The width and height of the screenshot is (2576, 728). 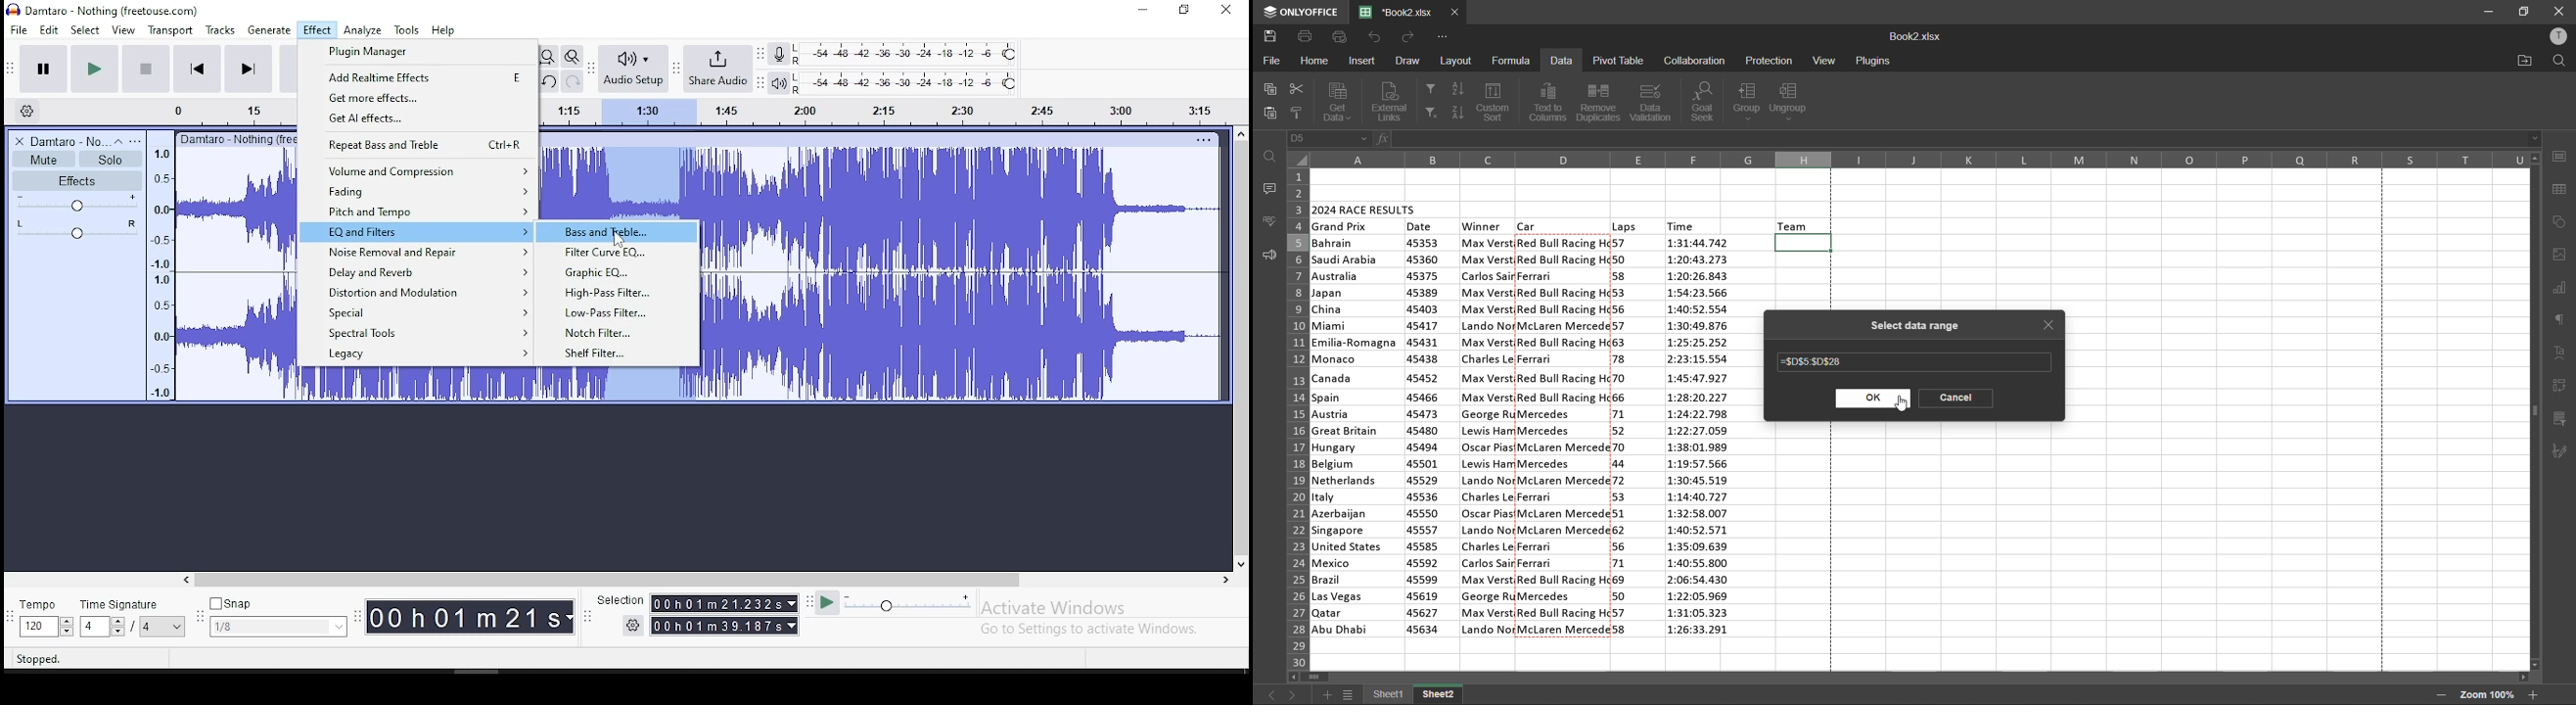 What do you see at coordinates (443, 31) in the screenshot?
I see `help` at bounding box center [443, 31].